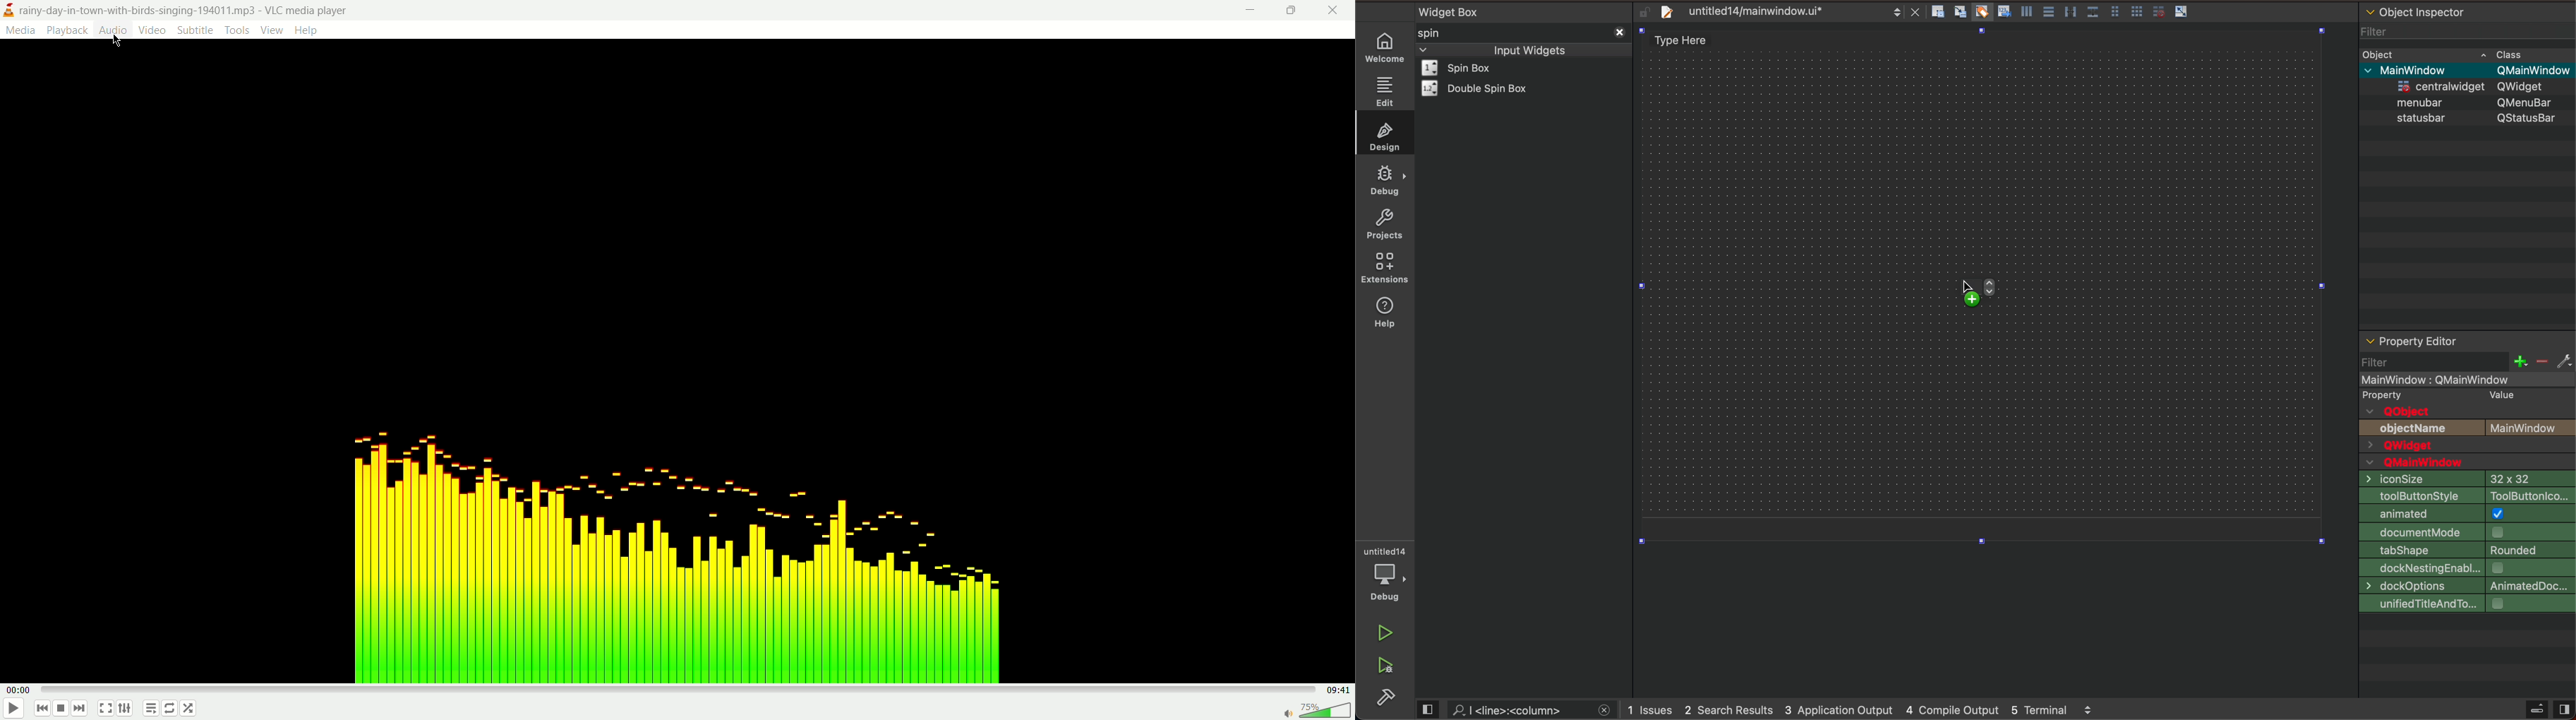 The image size is (2576, 728). I want to click on media, so click(20, 30).